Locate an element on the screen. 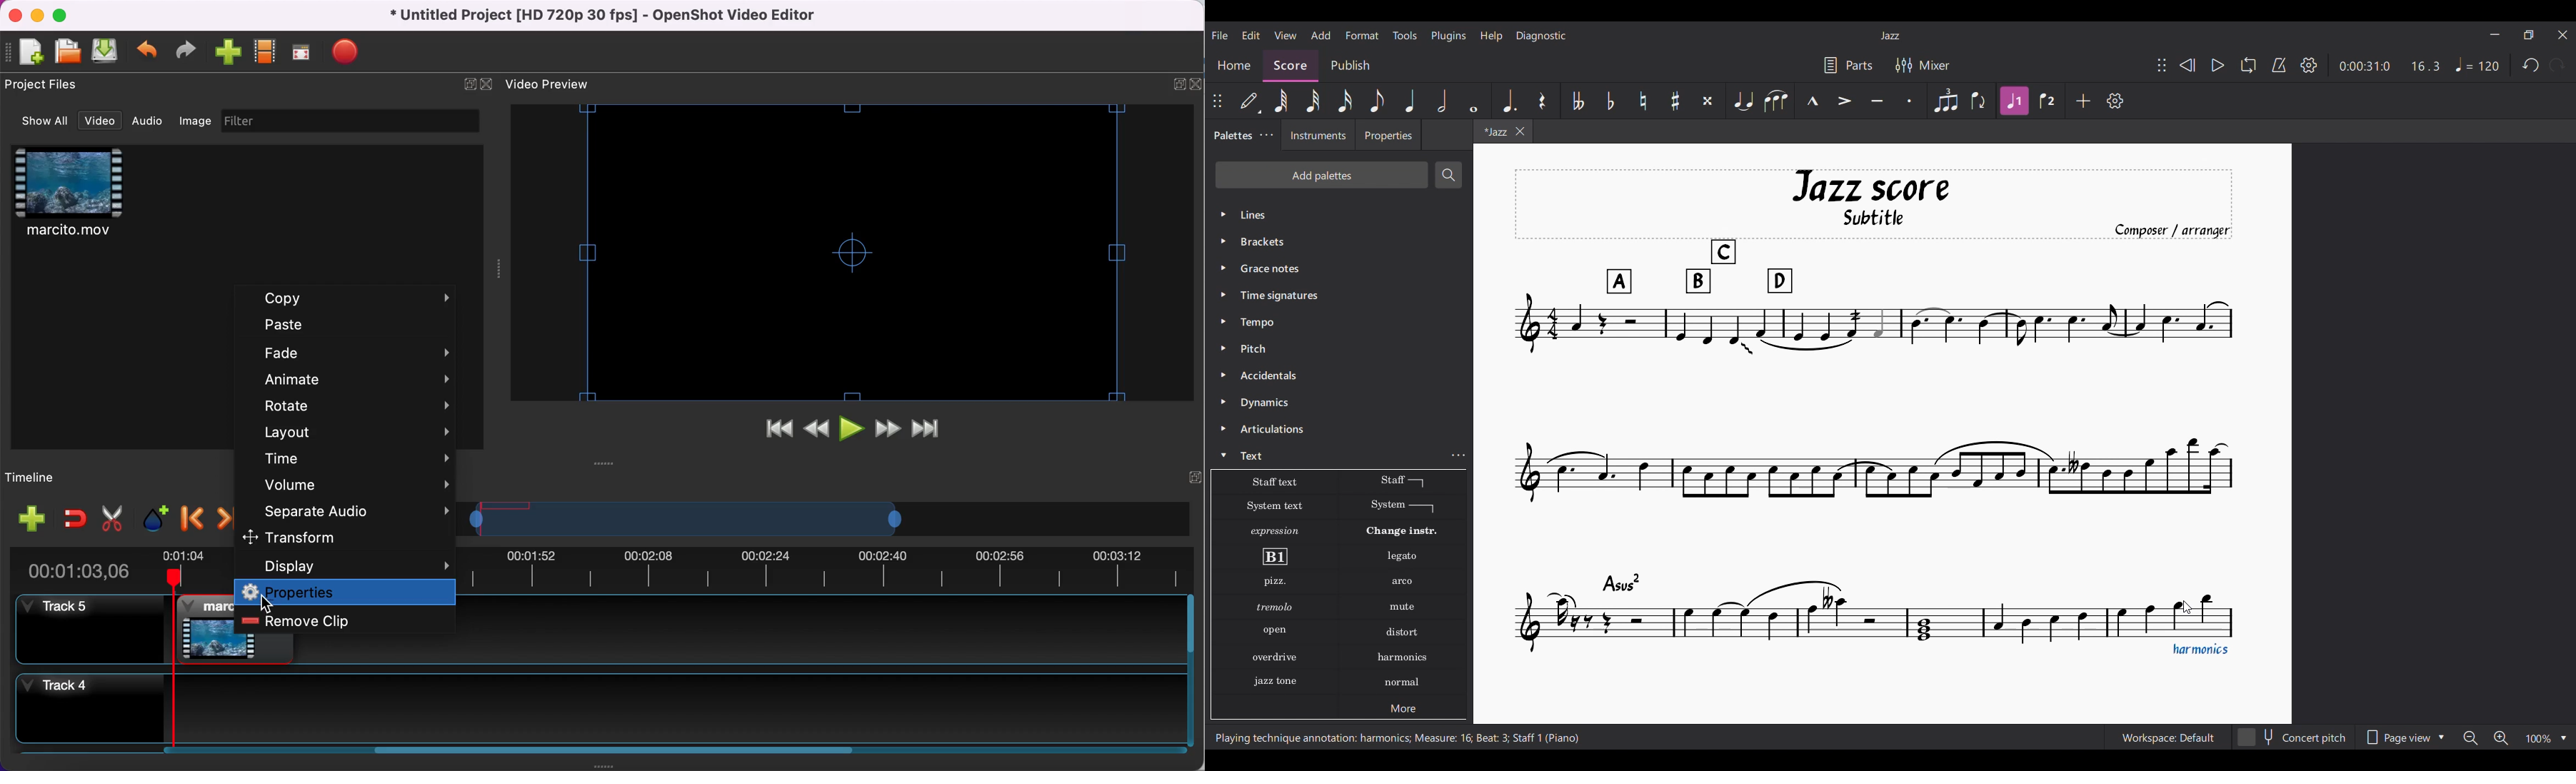 The image size is (2576, 784). 64th note is located at coordinates (1280, 101).